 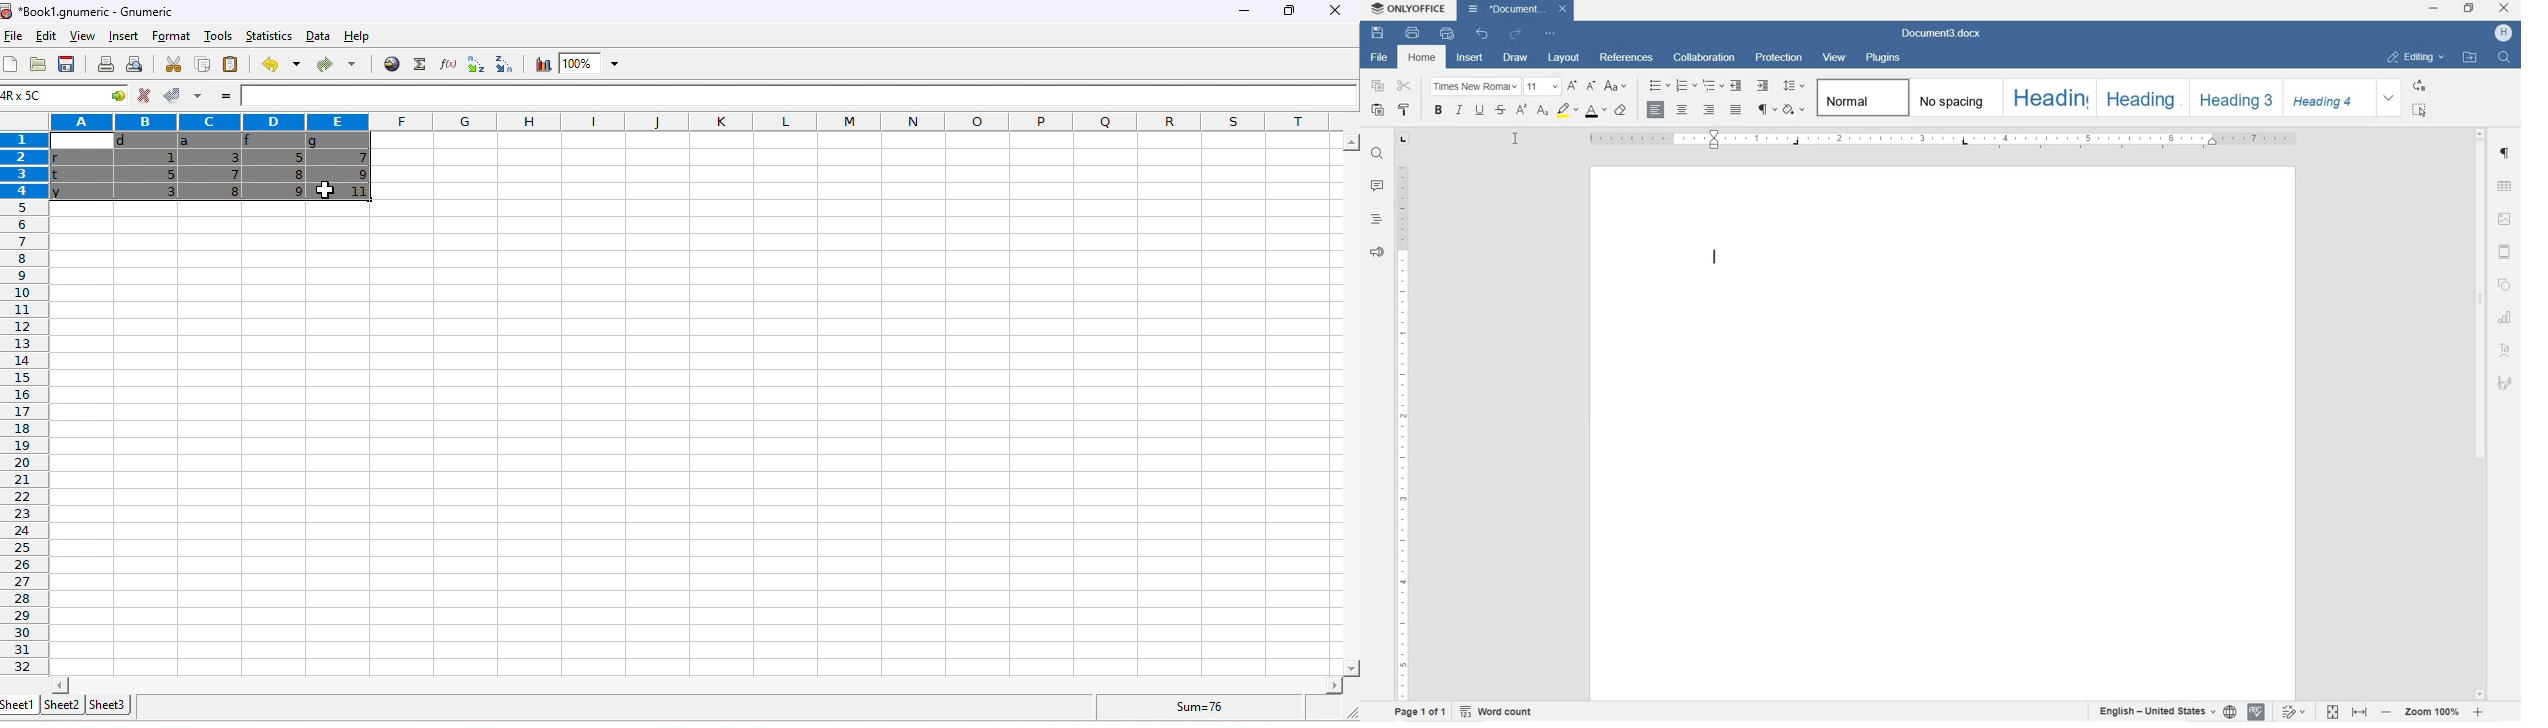 I want to click on COPY STYLE, so click(x=1405, y=111).